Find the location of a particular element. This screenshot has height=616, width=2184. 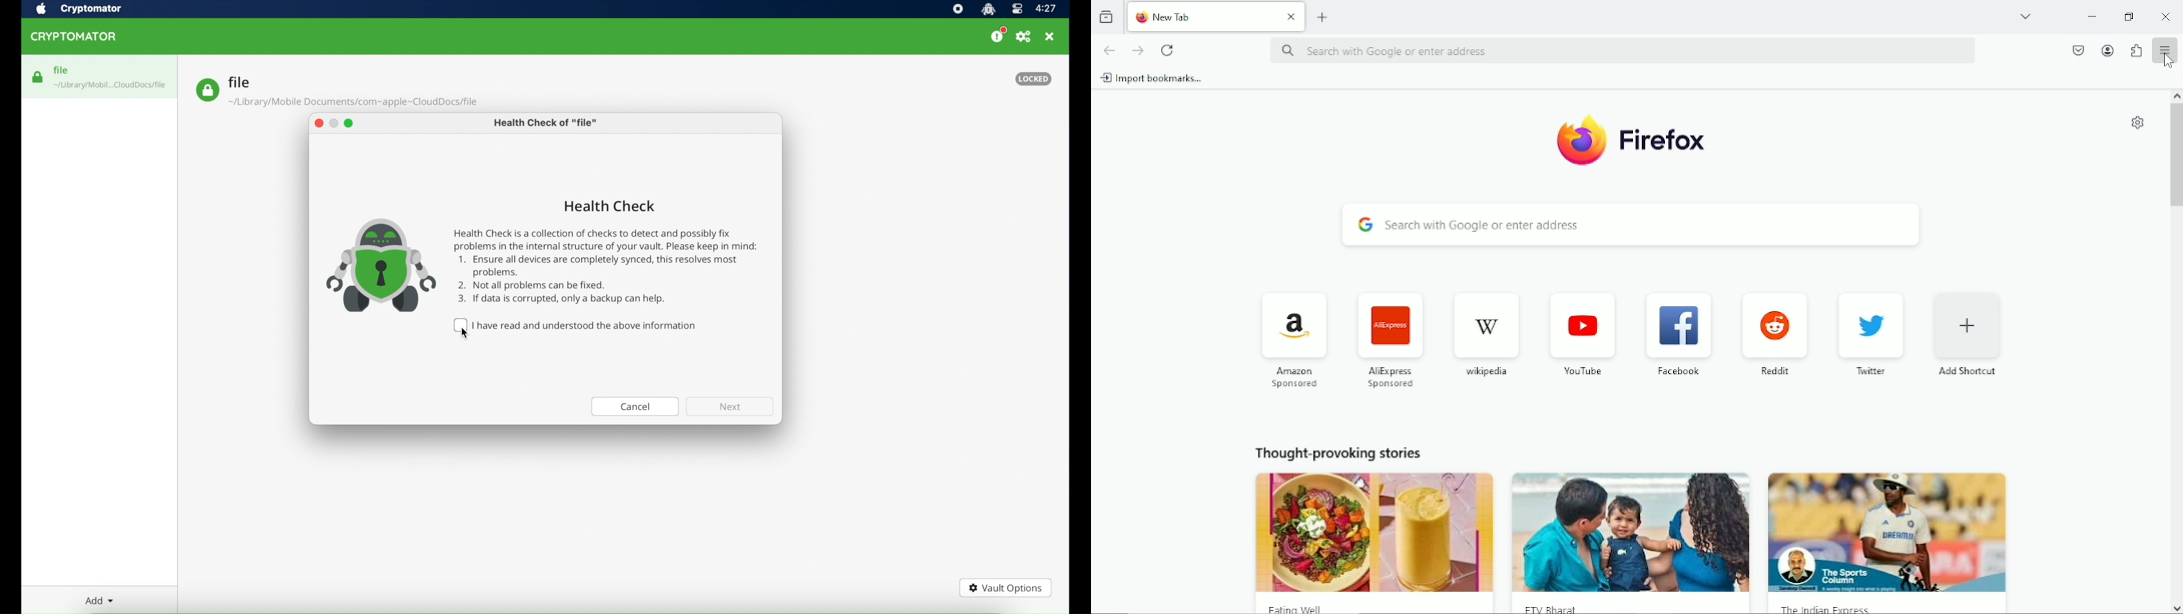

image is located at coordinates (1632, 533).